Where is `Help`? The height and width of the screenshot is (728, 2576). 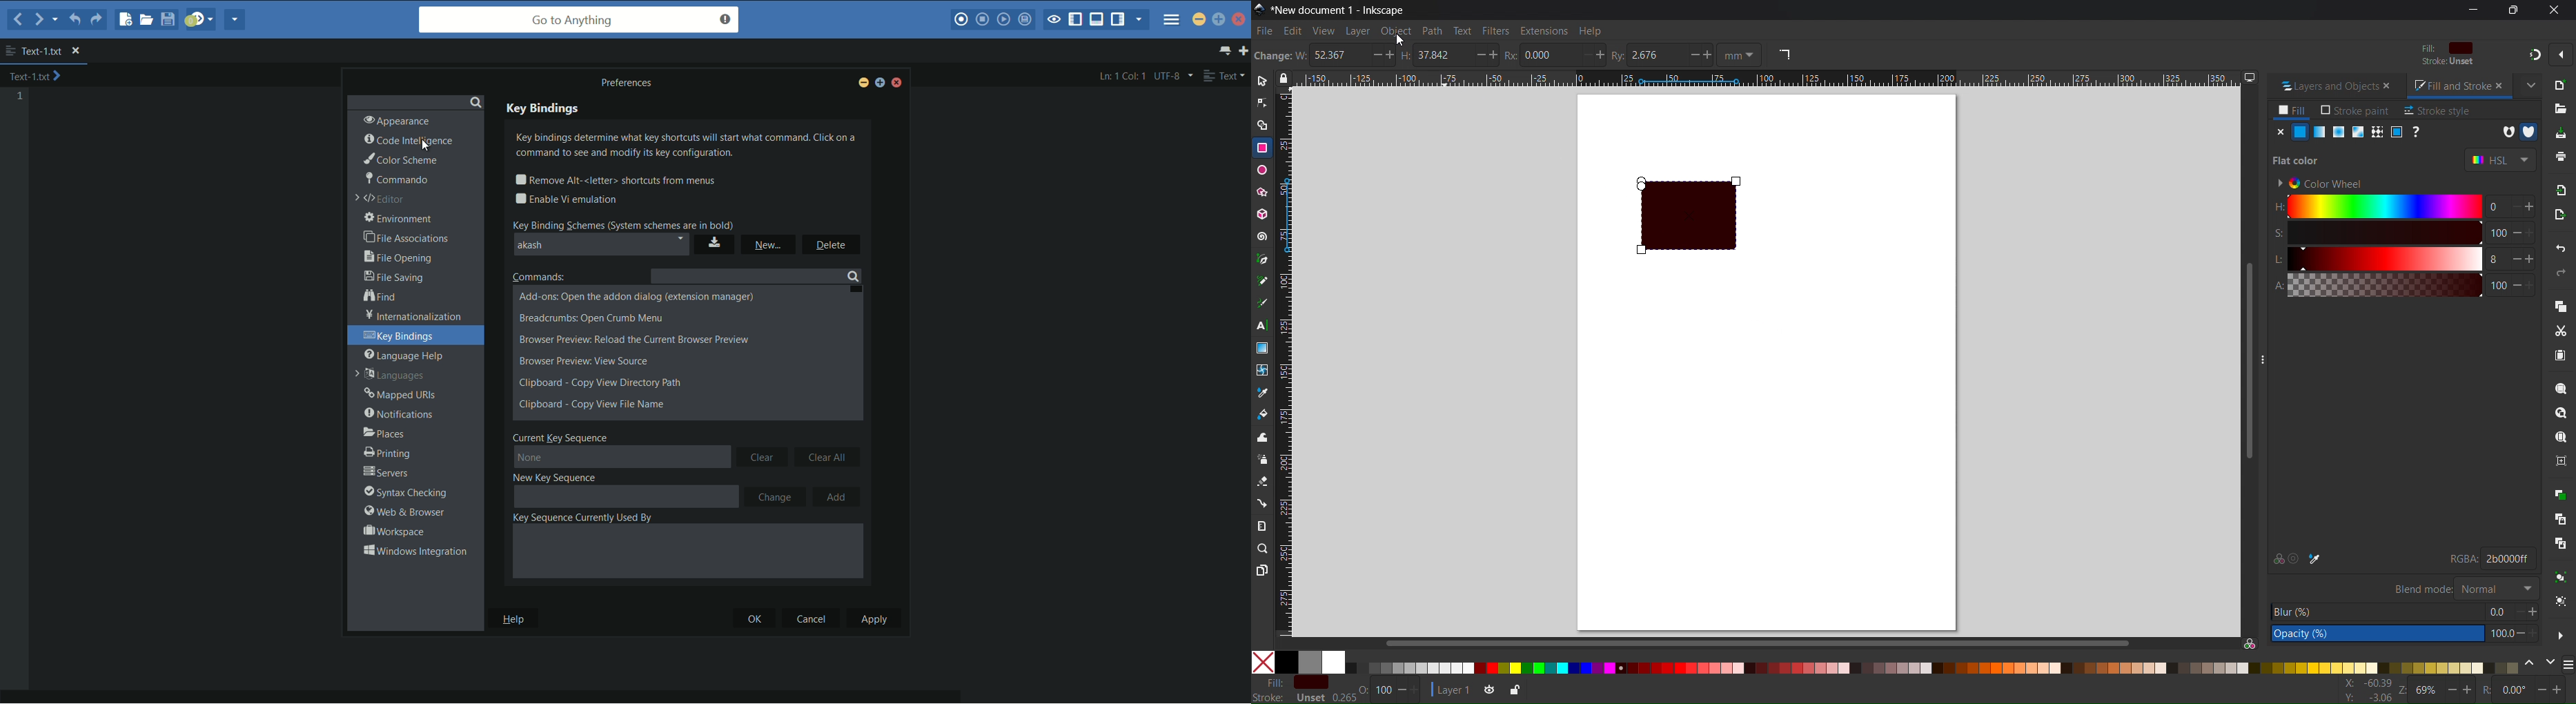 Help is located at coordinates (1589, 30).